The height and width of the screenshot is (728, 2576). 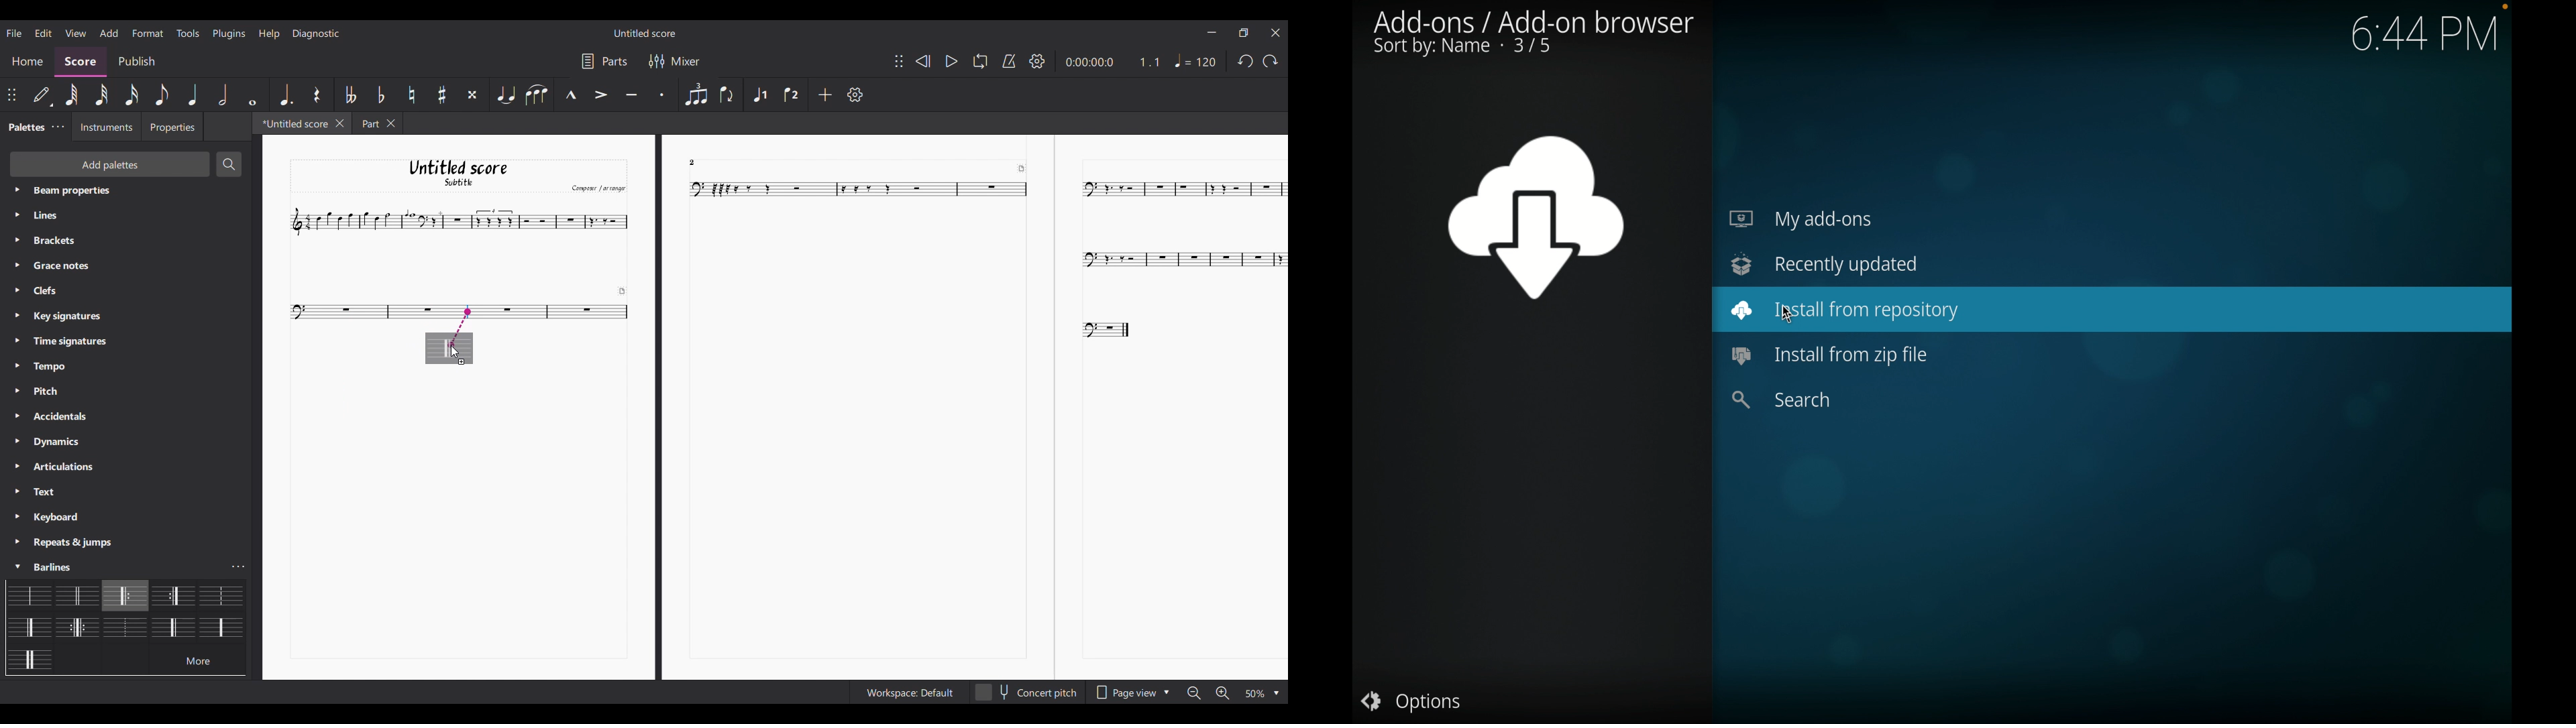 I want to click on Toggle double sharp, so click(x=474, y=95).